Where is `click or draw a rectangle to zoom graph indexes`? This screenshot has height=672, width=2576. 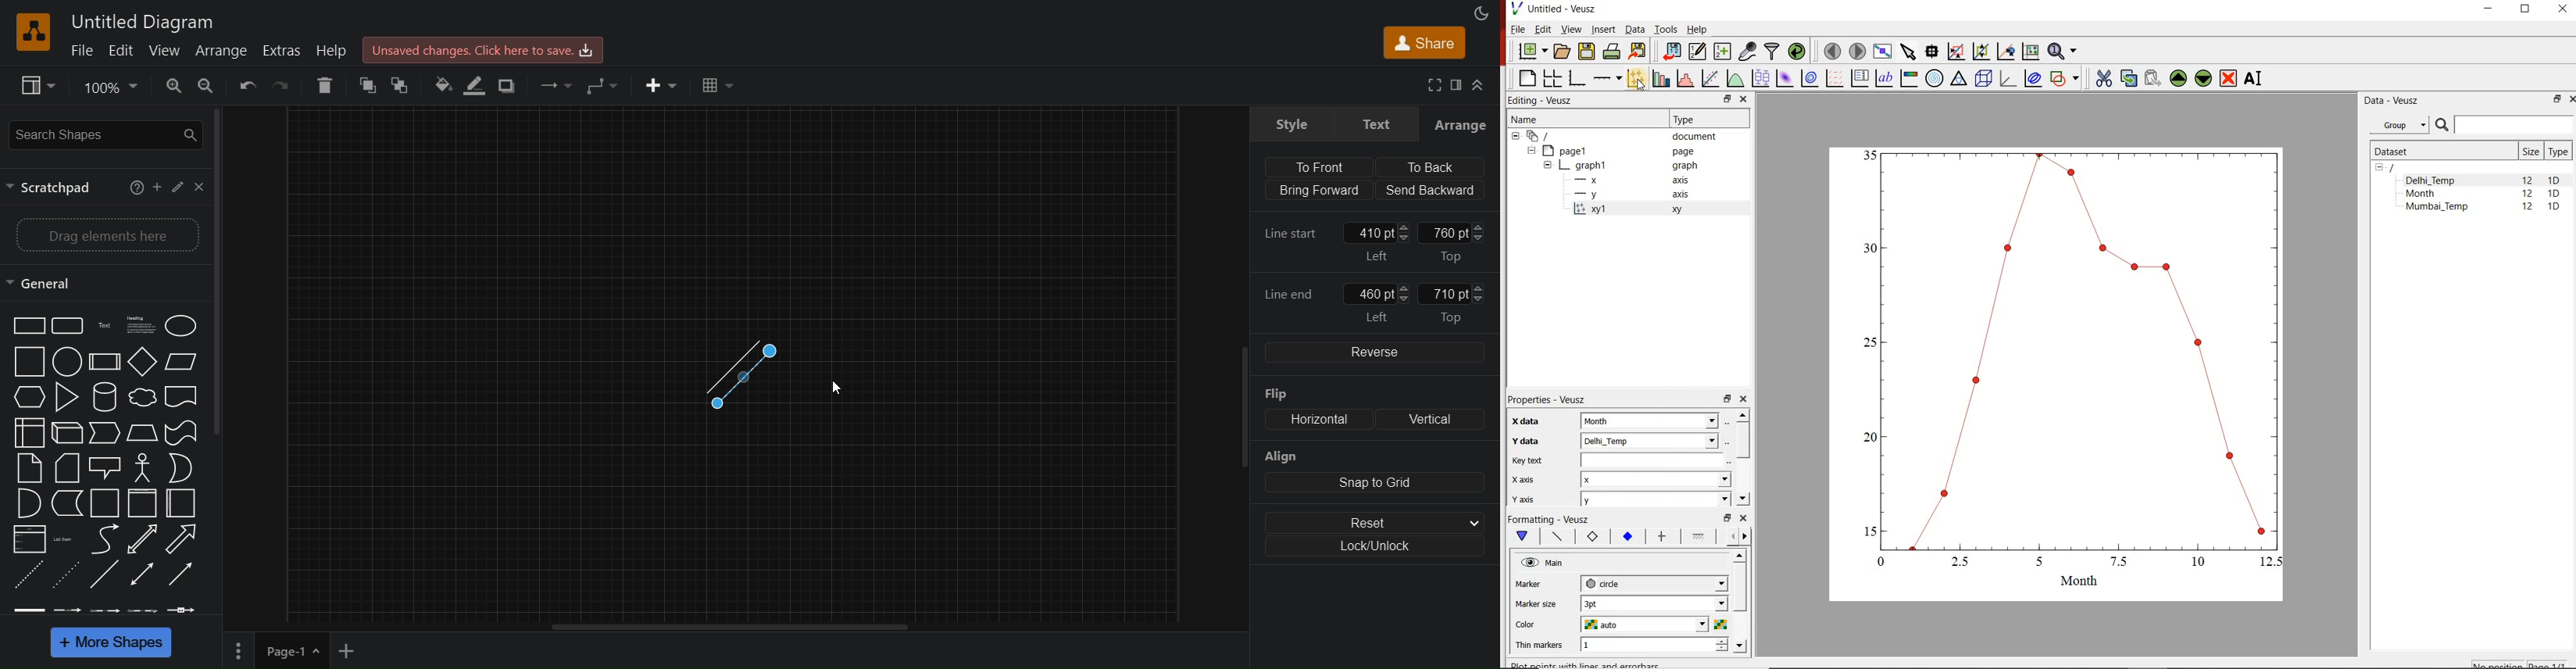 click or draw a rectangle to zoom graph indexes is located at coordinates (1956, 52).